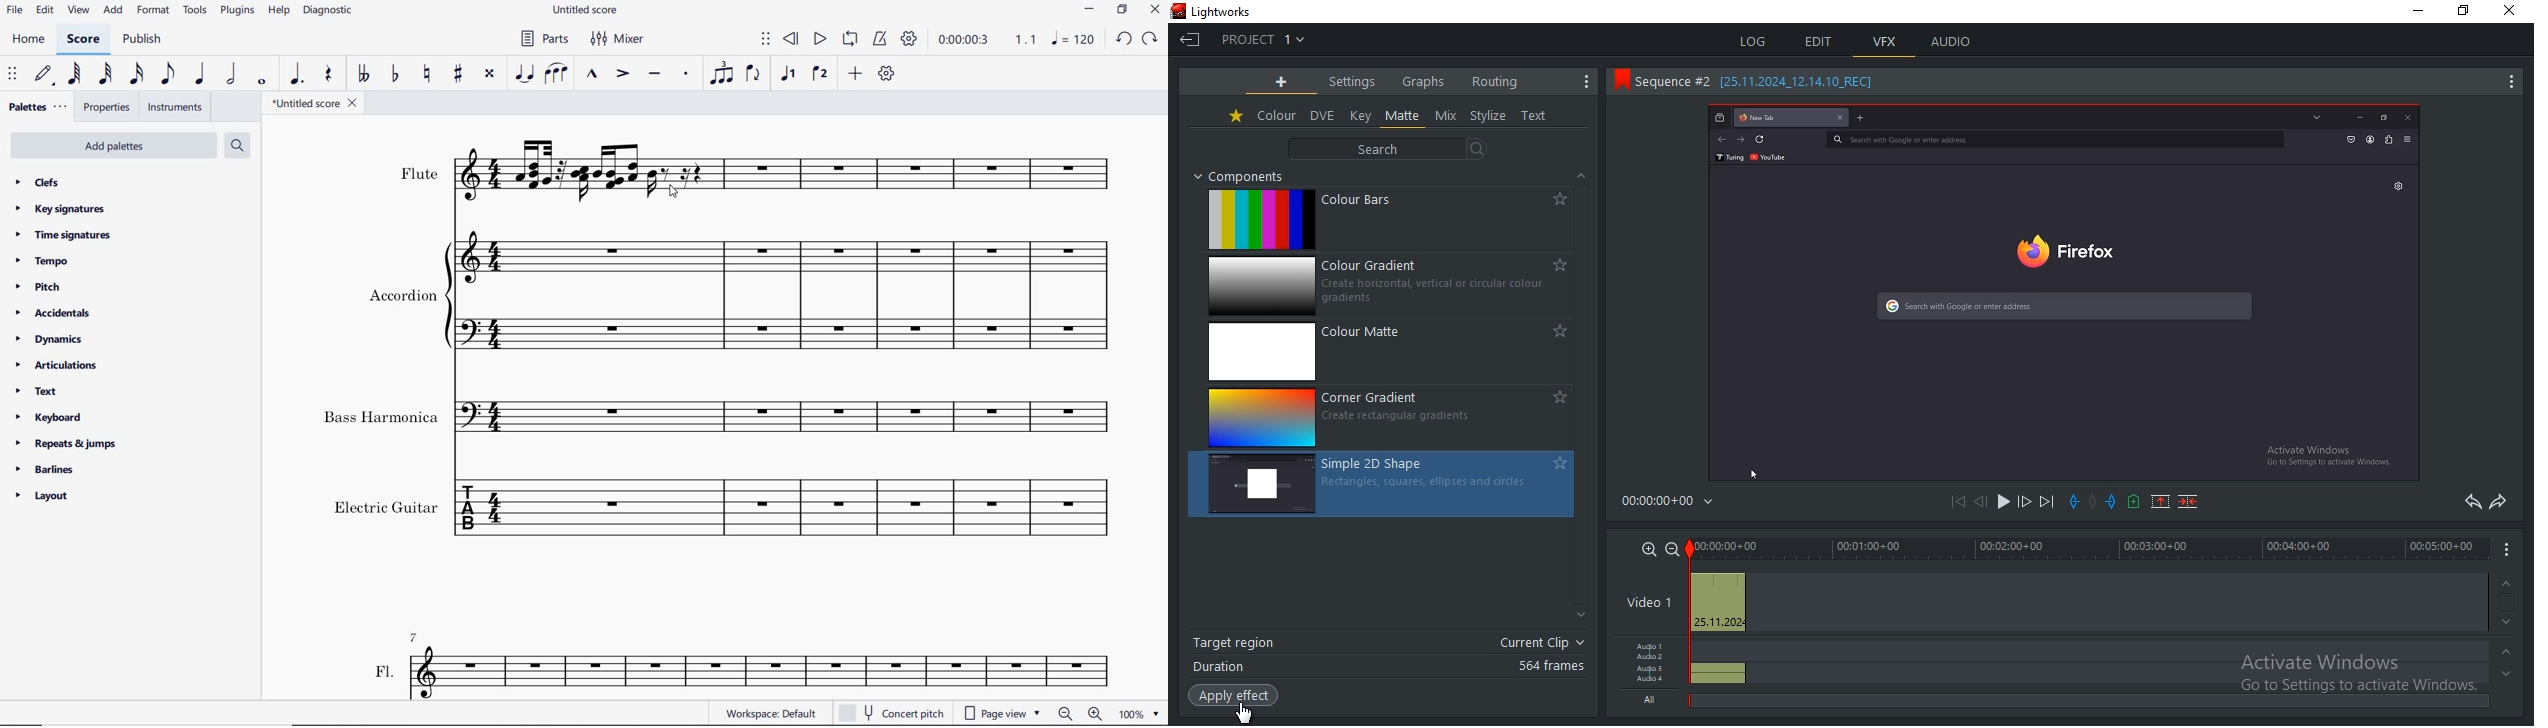 This screenshot has height=728, width=2548. I want to click on text, so click(403, 294).